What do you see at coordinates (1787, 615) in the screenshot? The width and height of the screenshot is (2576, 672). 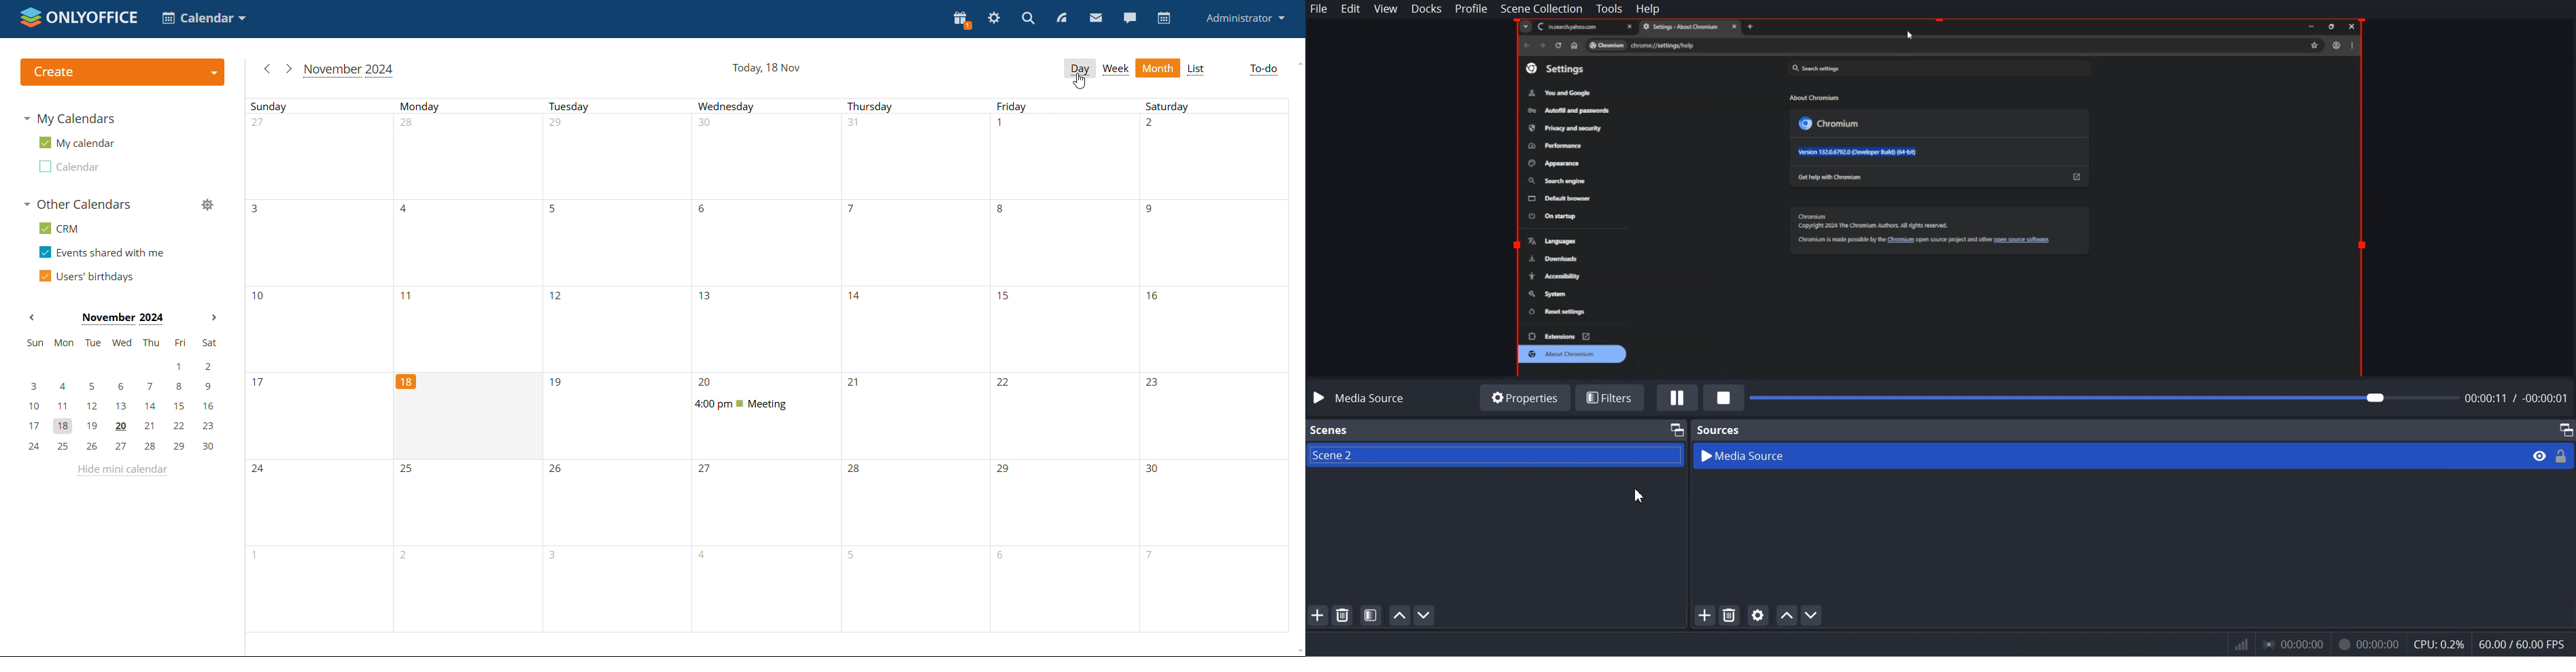 I see `Move source up` at bounding box center [1787, 615].